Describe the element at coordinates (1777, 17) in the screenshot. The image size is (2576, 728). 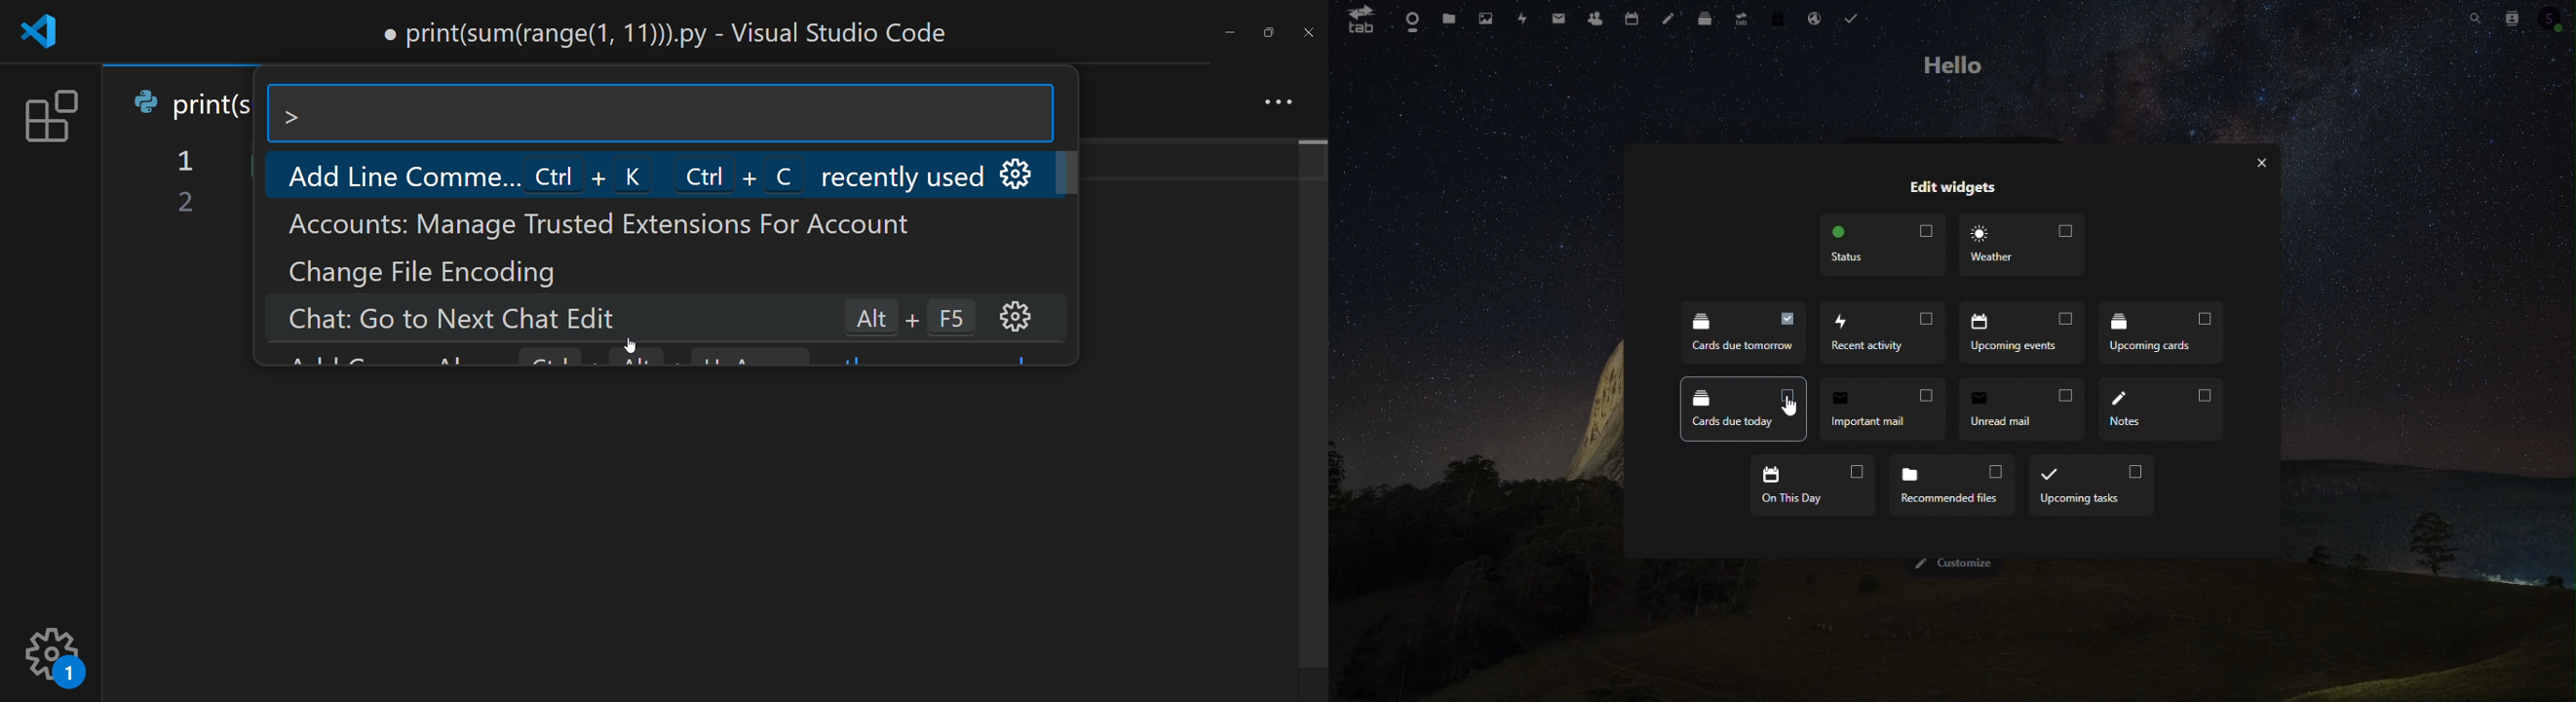
I see `Free trial` at that location.